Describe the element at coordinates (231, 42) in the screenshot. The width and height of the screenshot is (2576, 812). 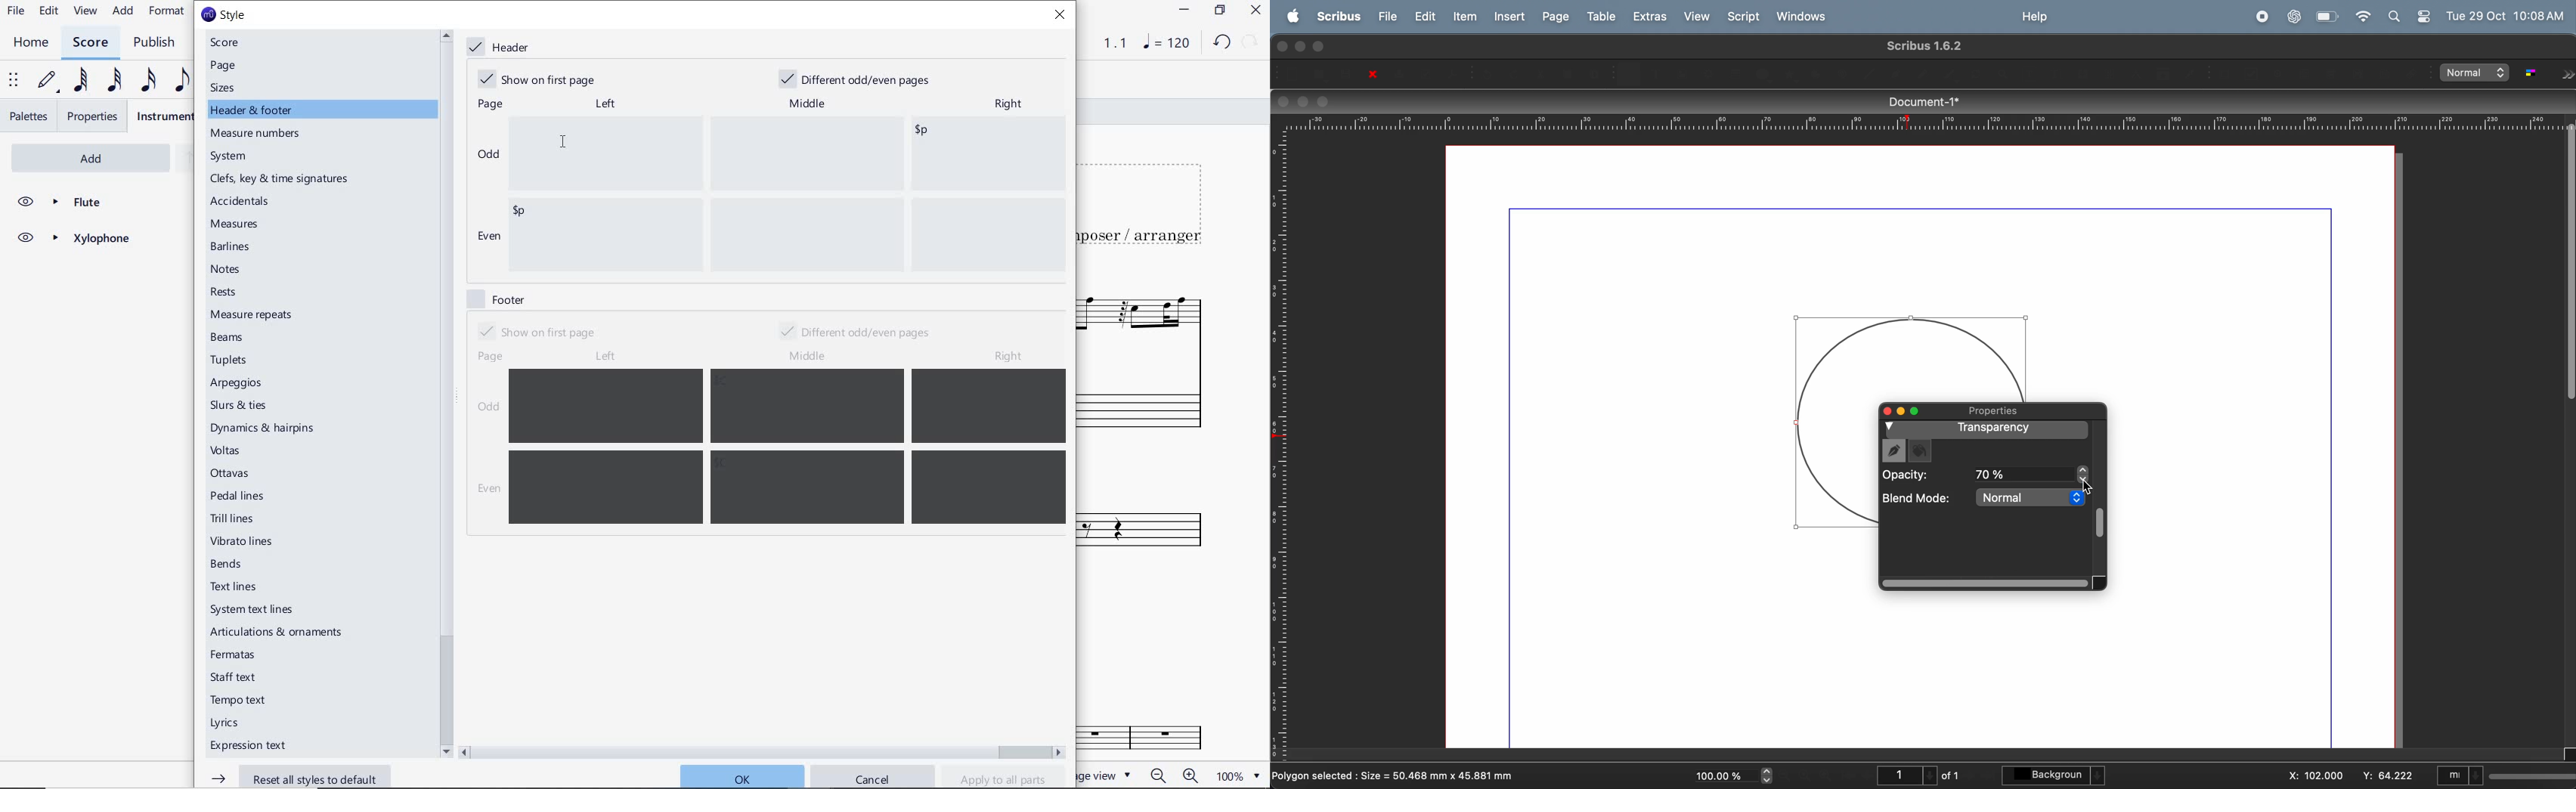
I see `score` at that location.